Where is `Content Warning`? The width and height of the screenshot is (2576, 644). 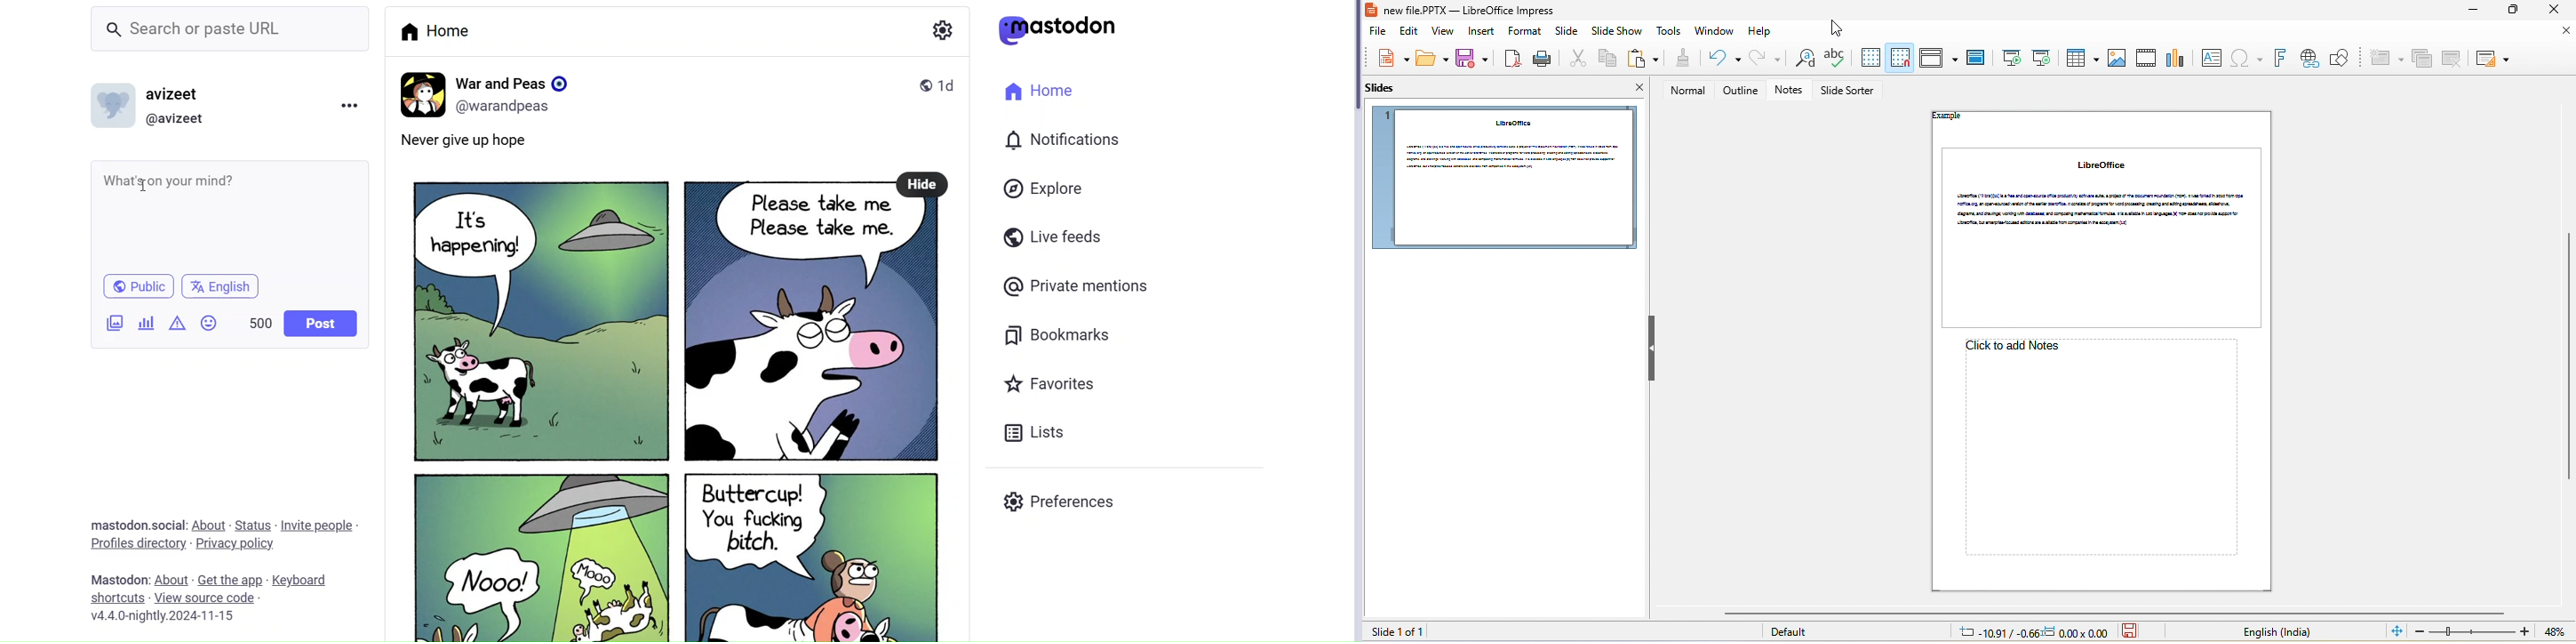 Content Warning is located at coordinates (174, 323).